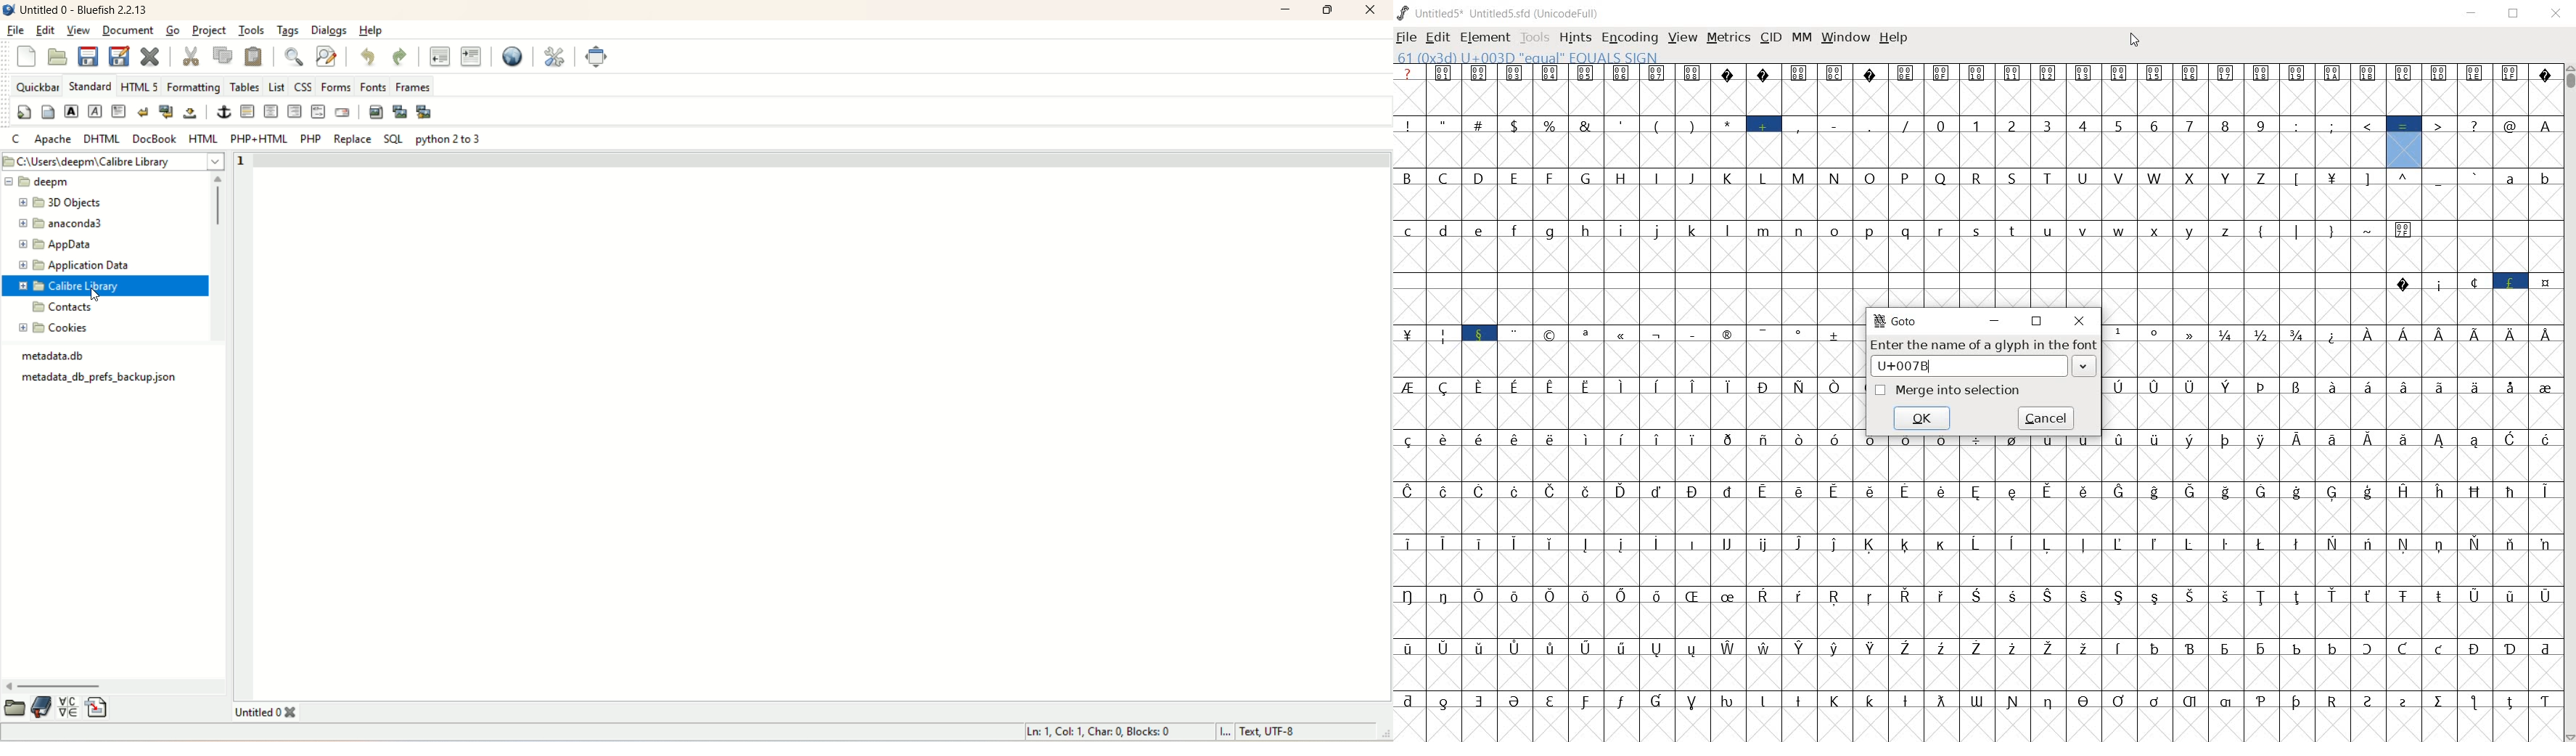  What do you see at coordinates (9, 9) in the screenshot?
I see `logo` at bounding box center [9, 9].